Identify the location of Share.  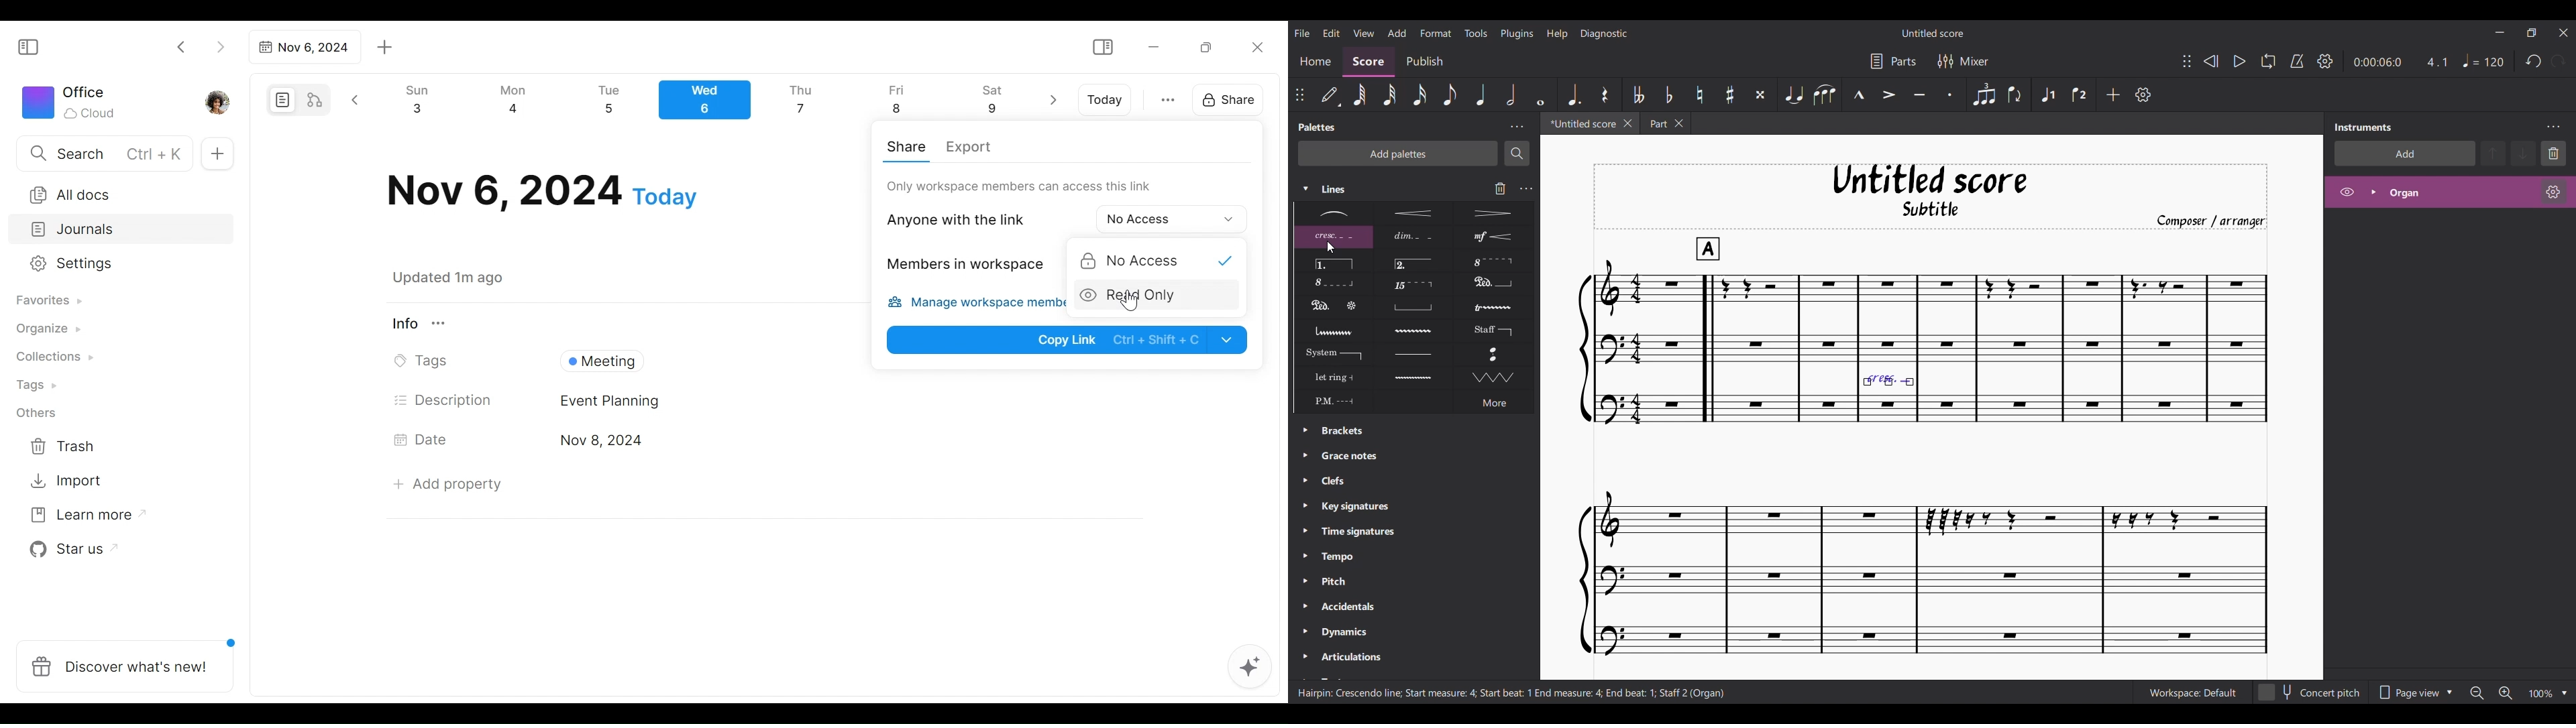
(909, 146).